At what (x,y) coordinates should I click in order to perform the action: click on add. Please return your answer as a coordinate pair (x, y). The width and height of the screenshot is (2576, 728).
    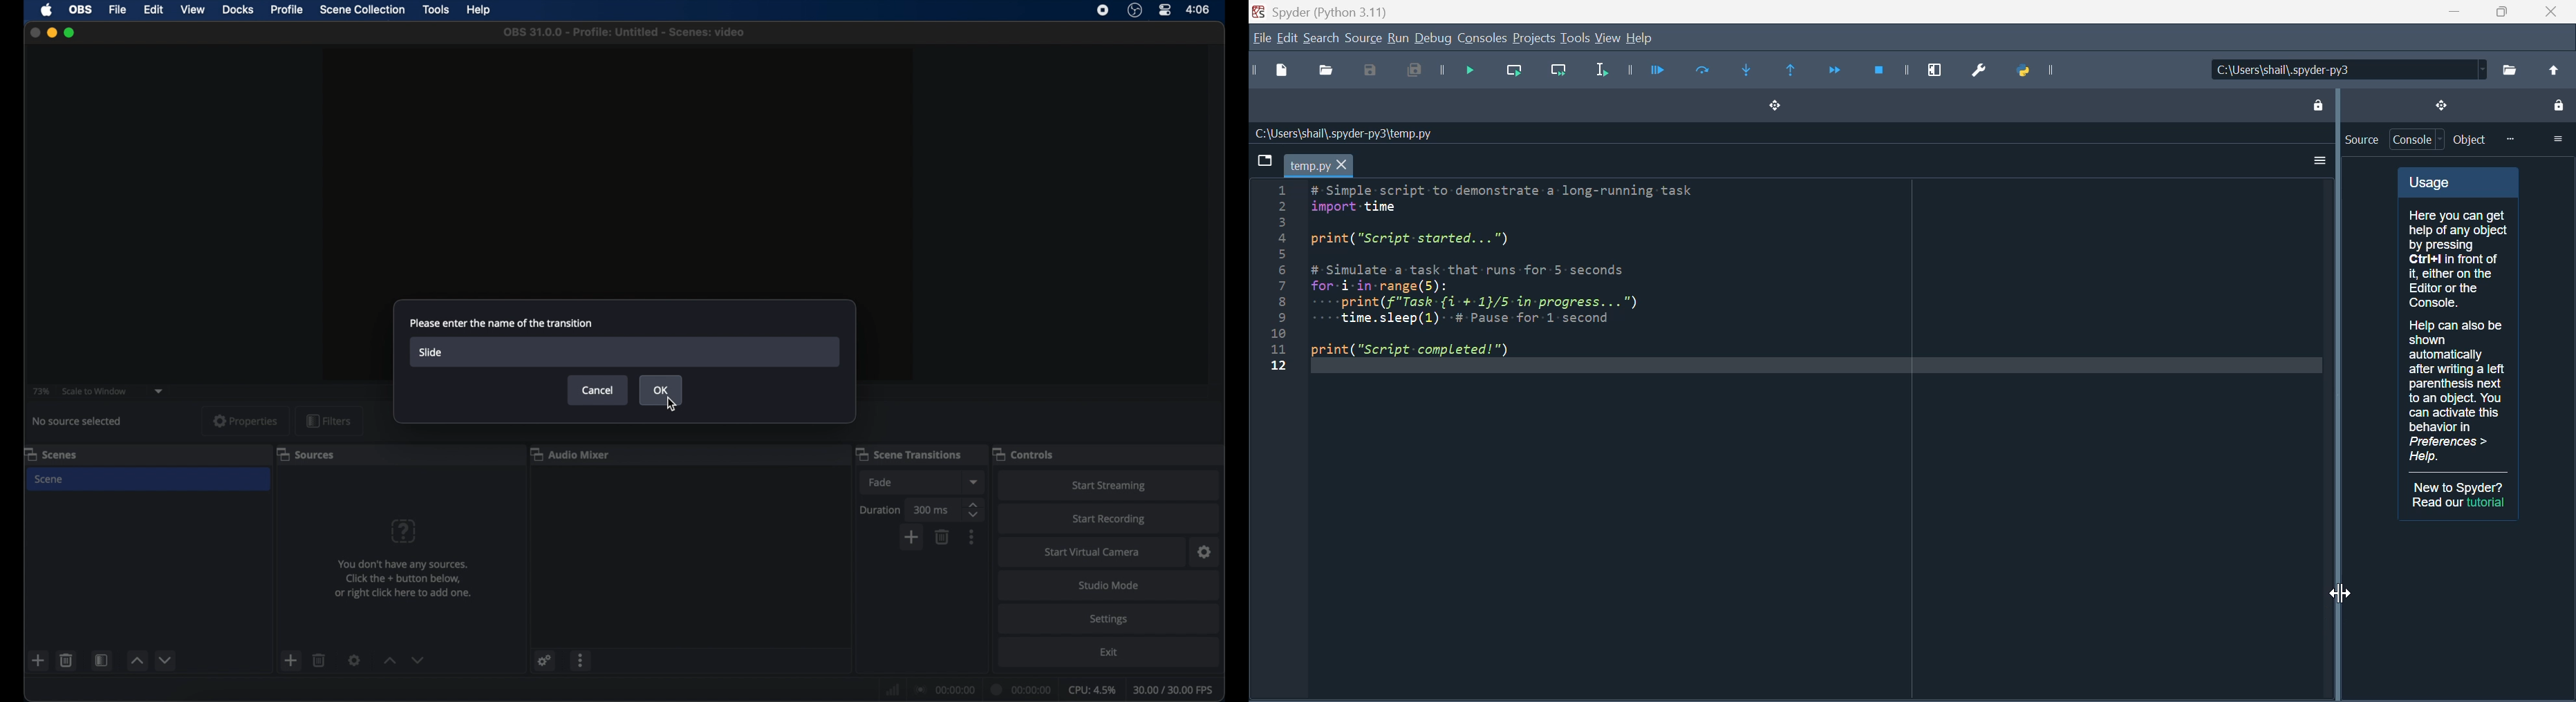
    Looking at the image, I should click on (911, 538).